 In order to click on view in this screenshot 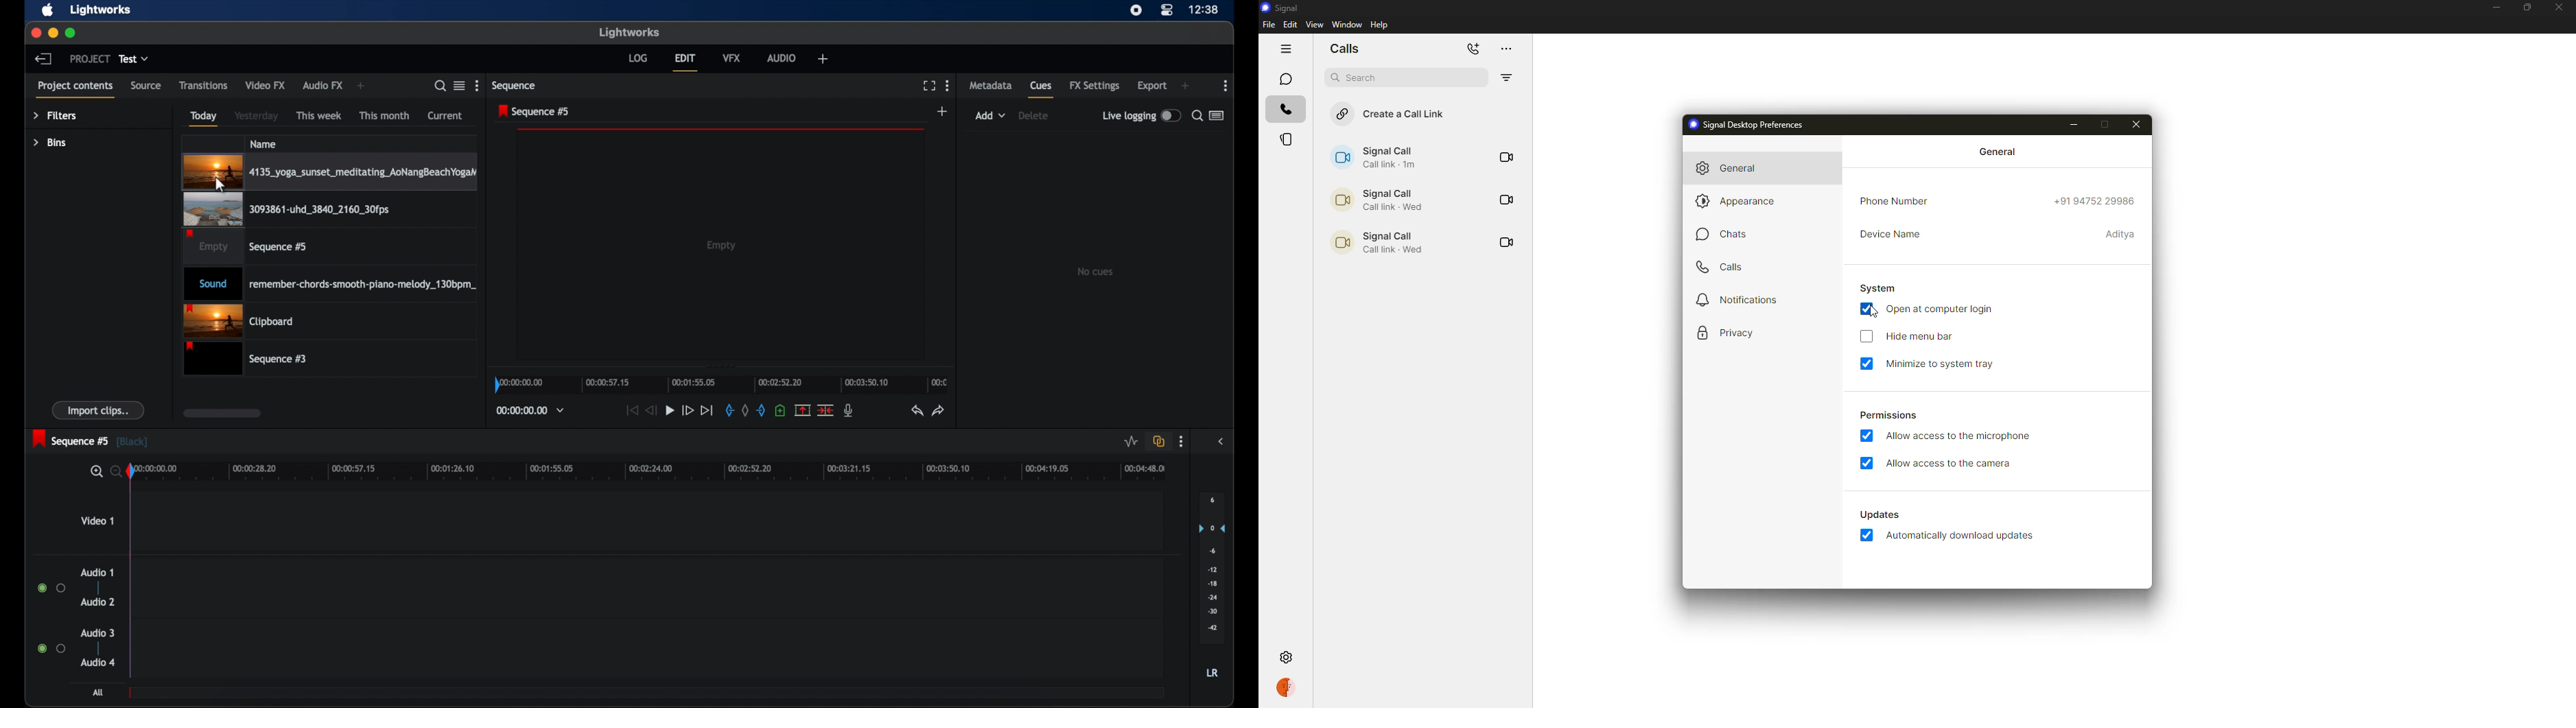, I will do `click(1314, 24)`.